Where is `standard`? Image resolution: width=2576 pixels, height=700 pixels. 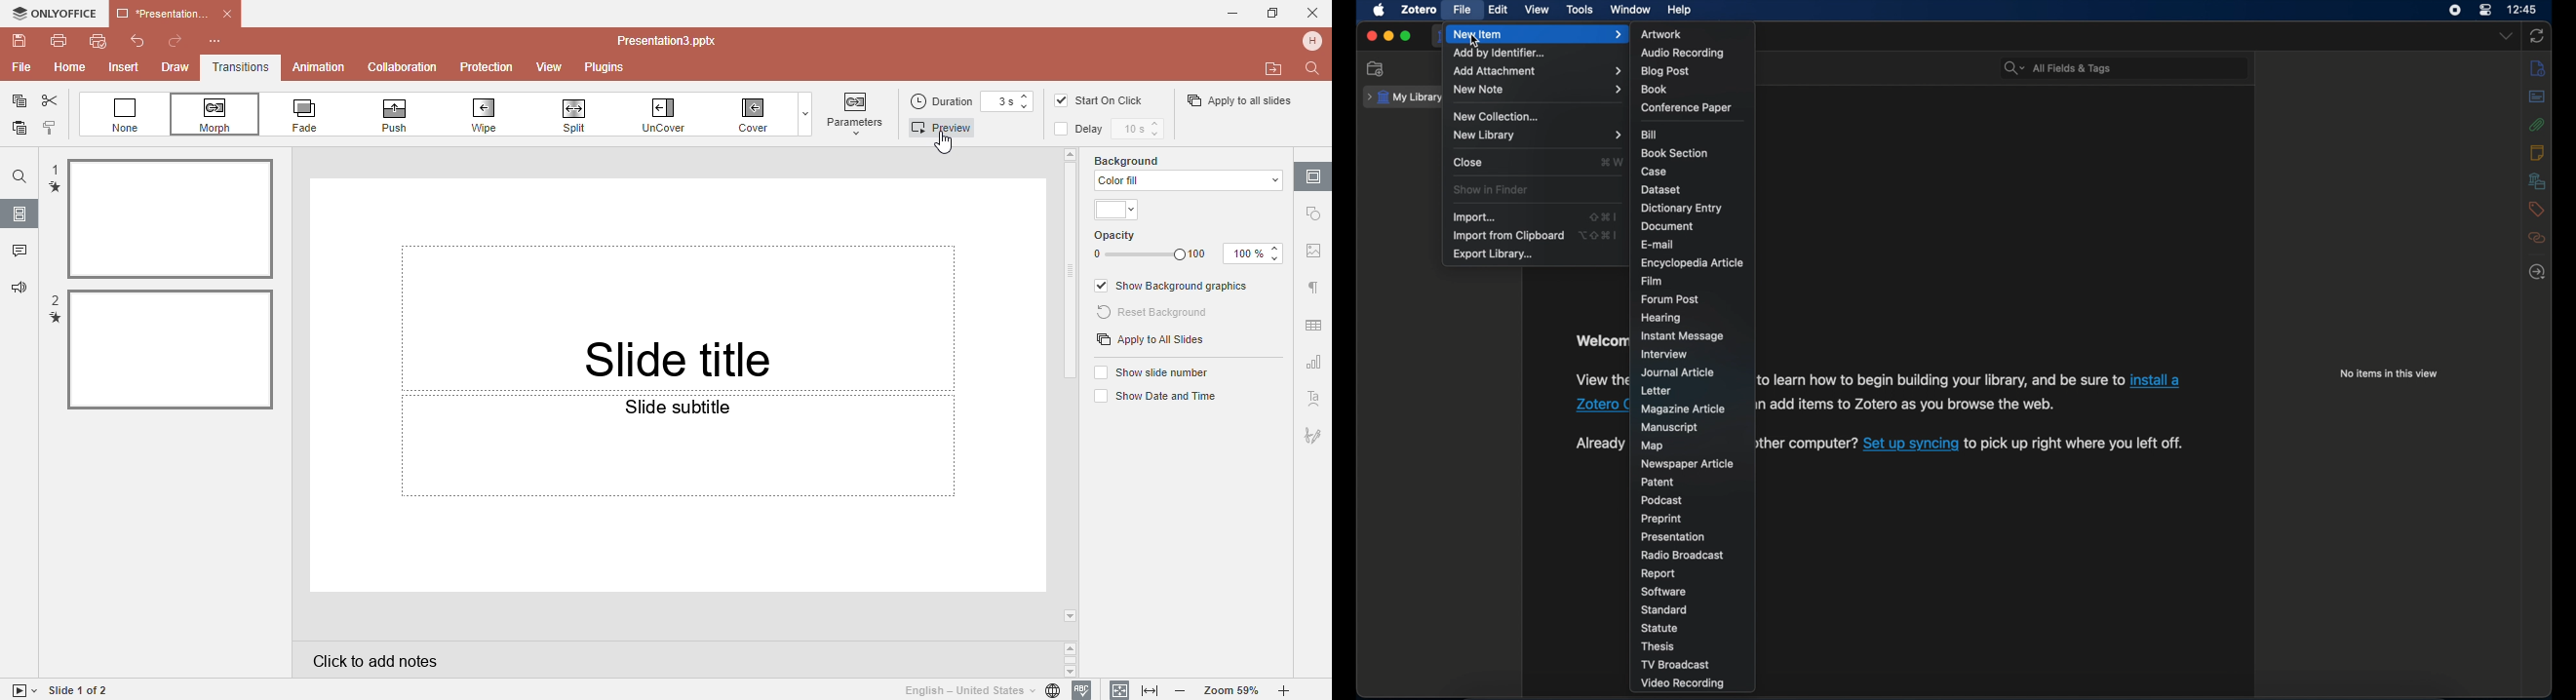 standard is located at coordinates (1665, 610).